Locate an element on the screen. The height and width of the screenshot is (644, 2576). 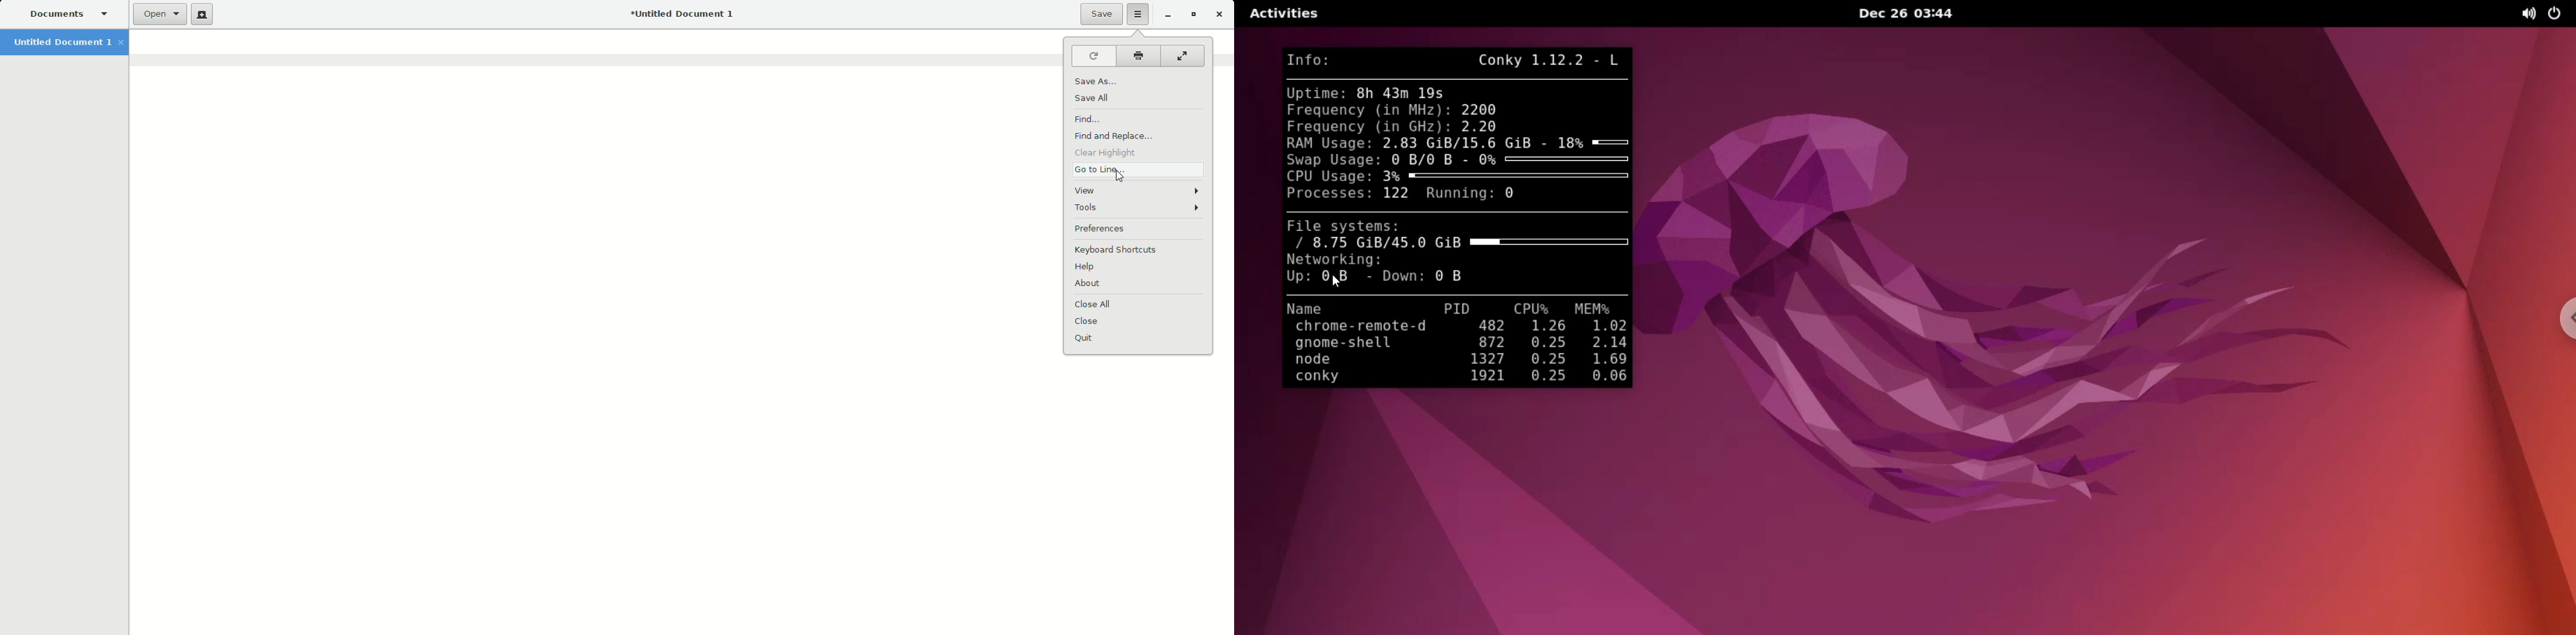
Clear Highlight is located at coordinates (1110, 153).